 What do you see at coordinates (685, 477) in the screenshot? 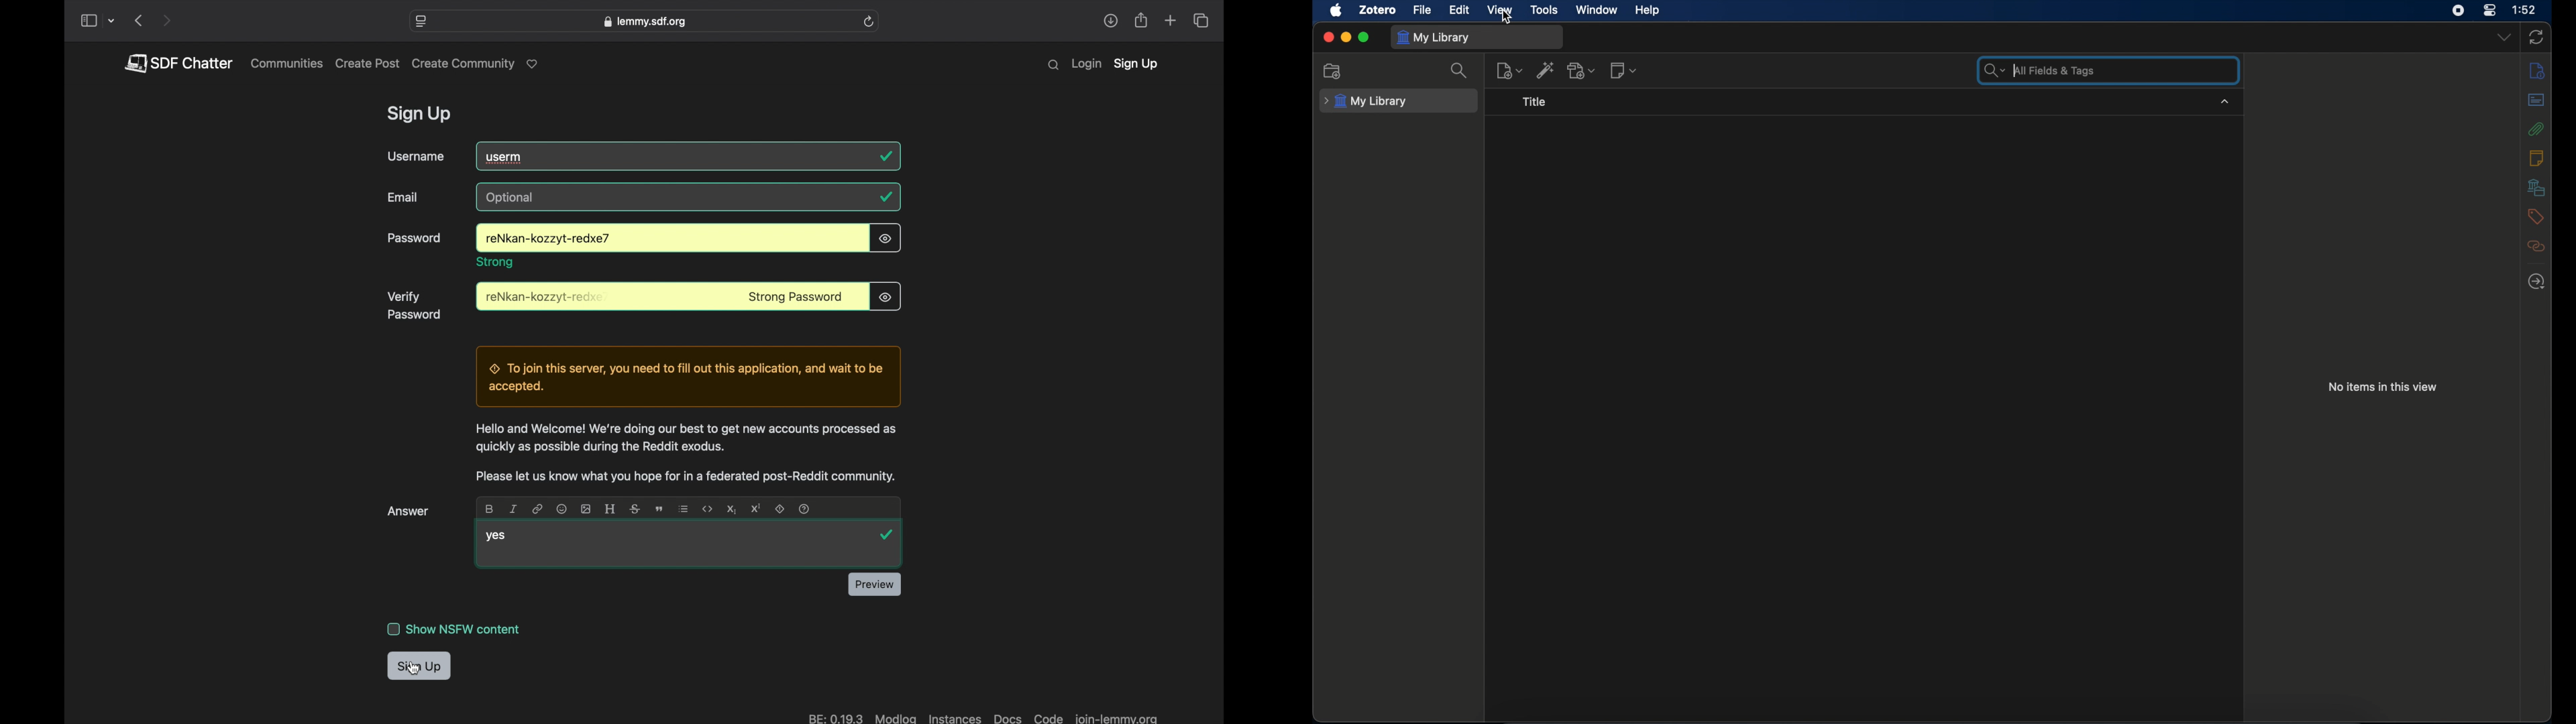
I see `reddit posting notification` at bounding box center [685, 477].